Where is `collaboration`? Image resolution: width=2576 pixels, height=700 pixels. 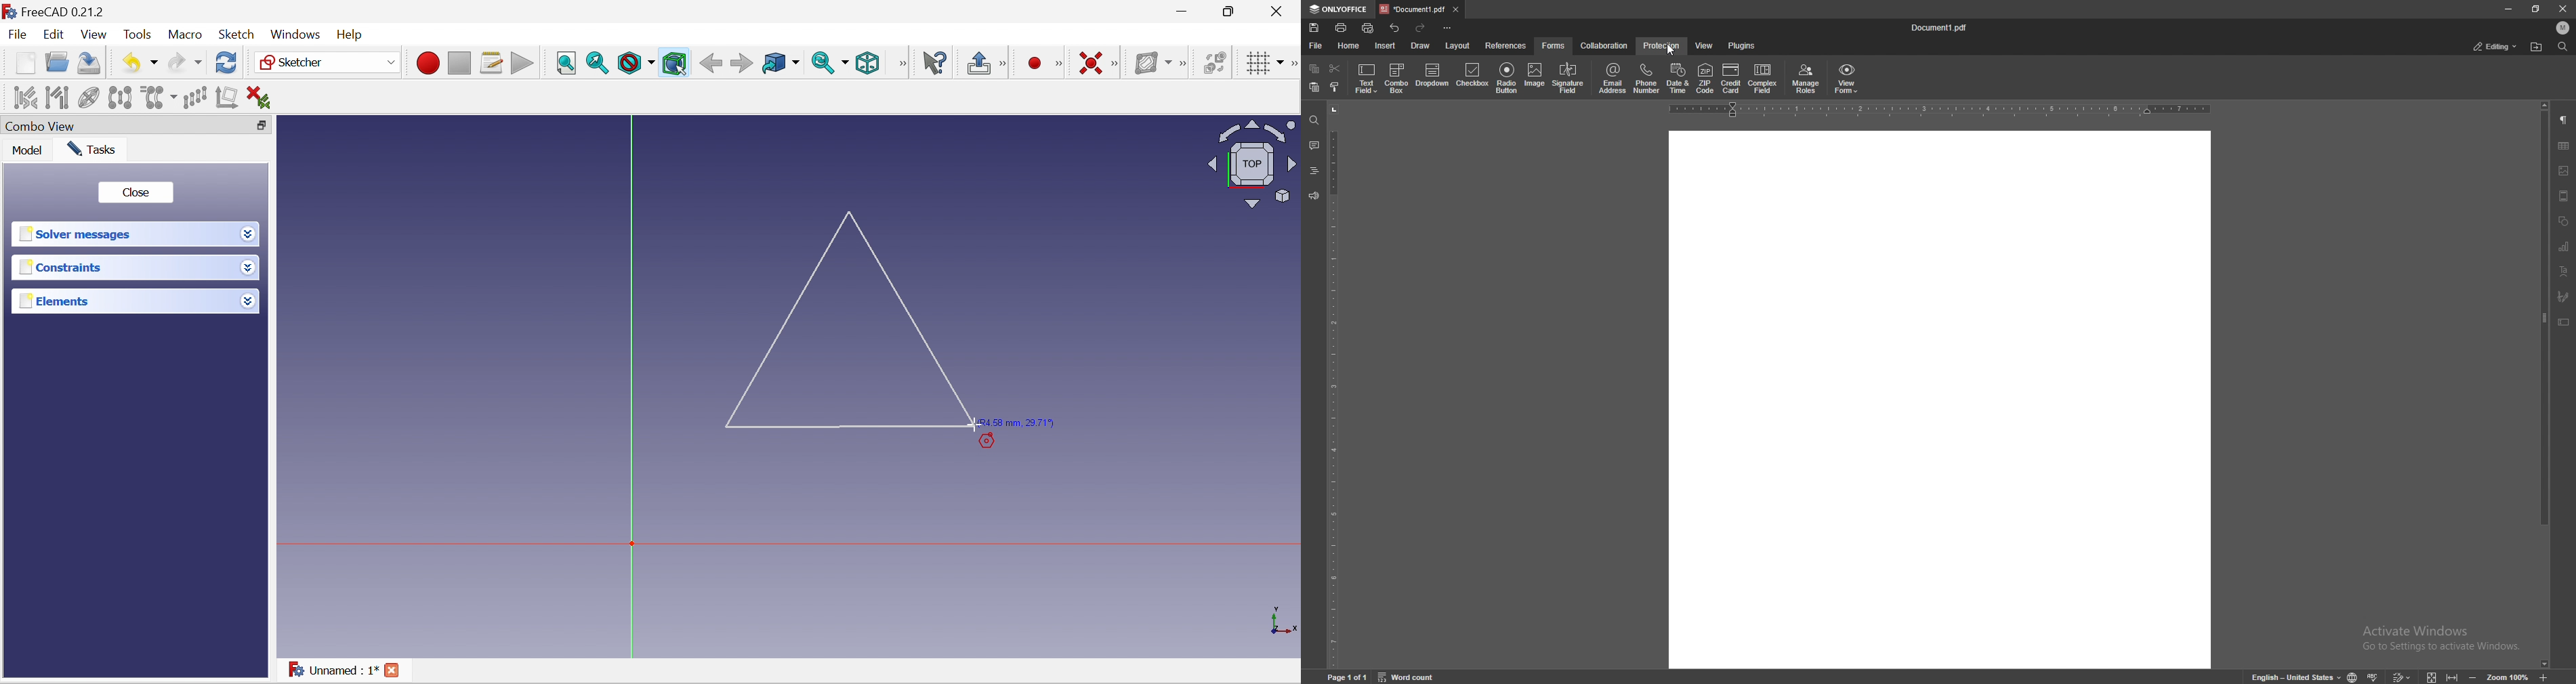
collaboration is located at coordinates (1606, 45).